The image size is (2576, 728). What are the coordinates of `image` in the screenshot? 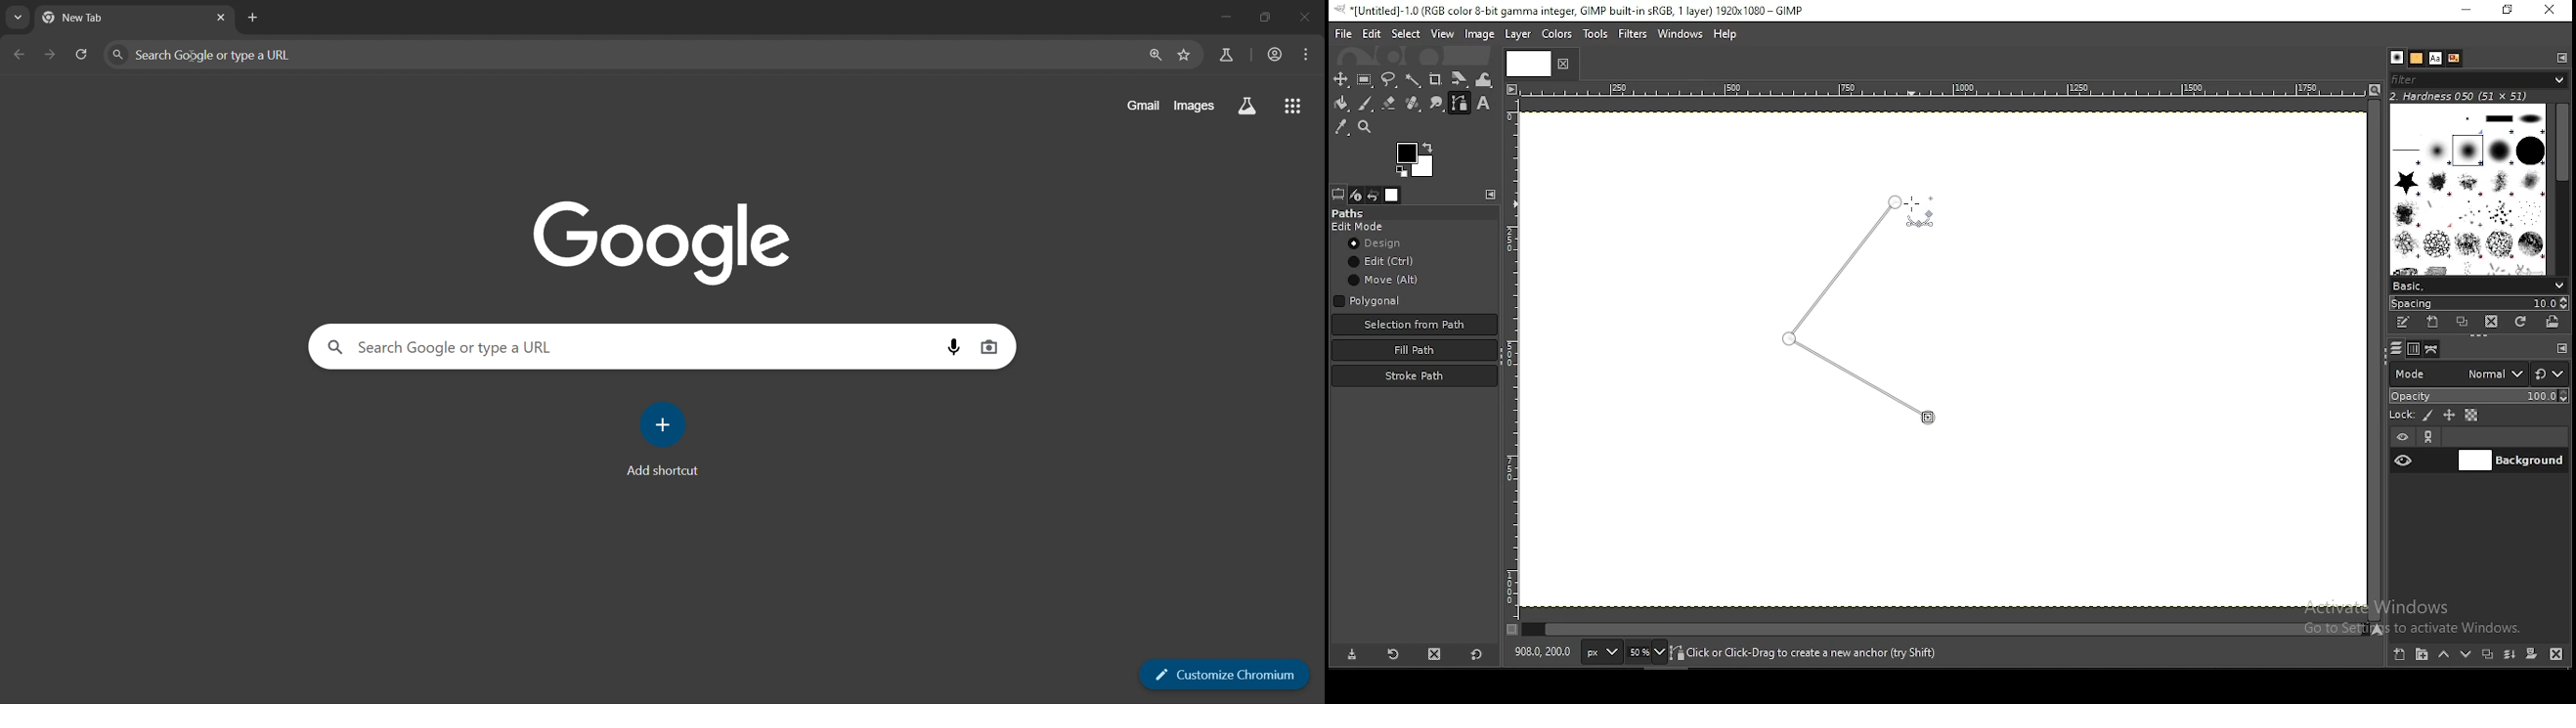 It's located at (674, 240).